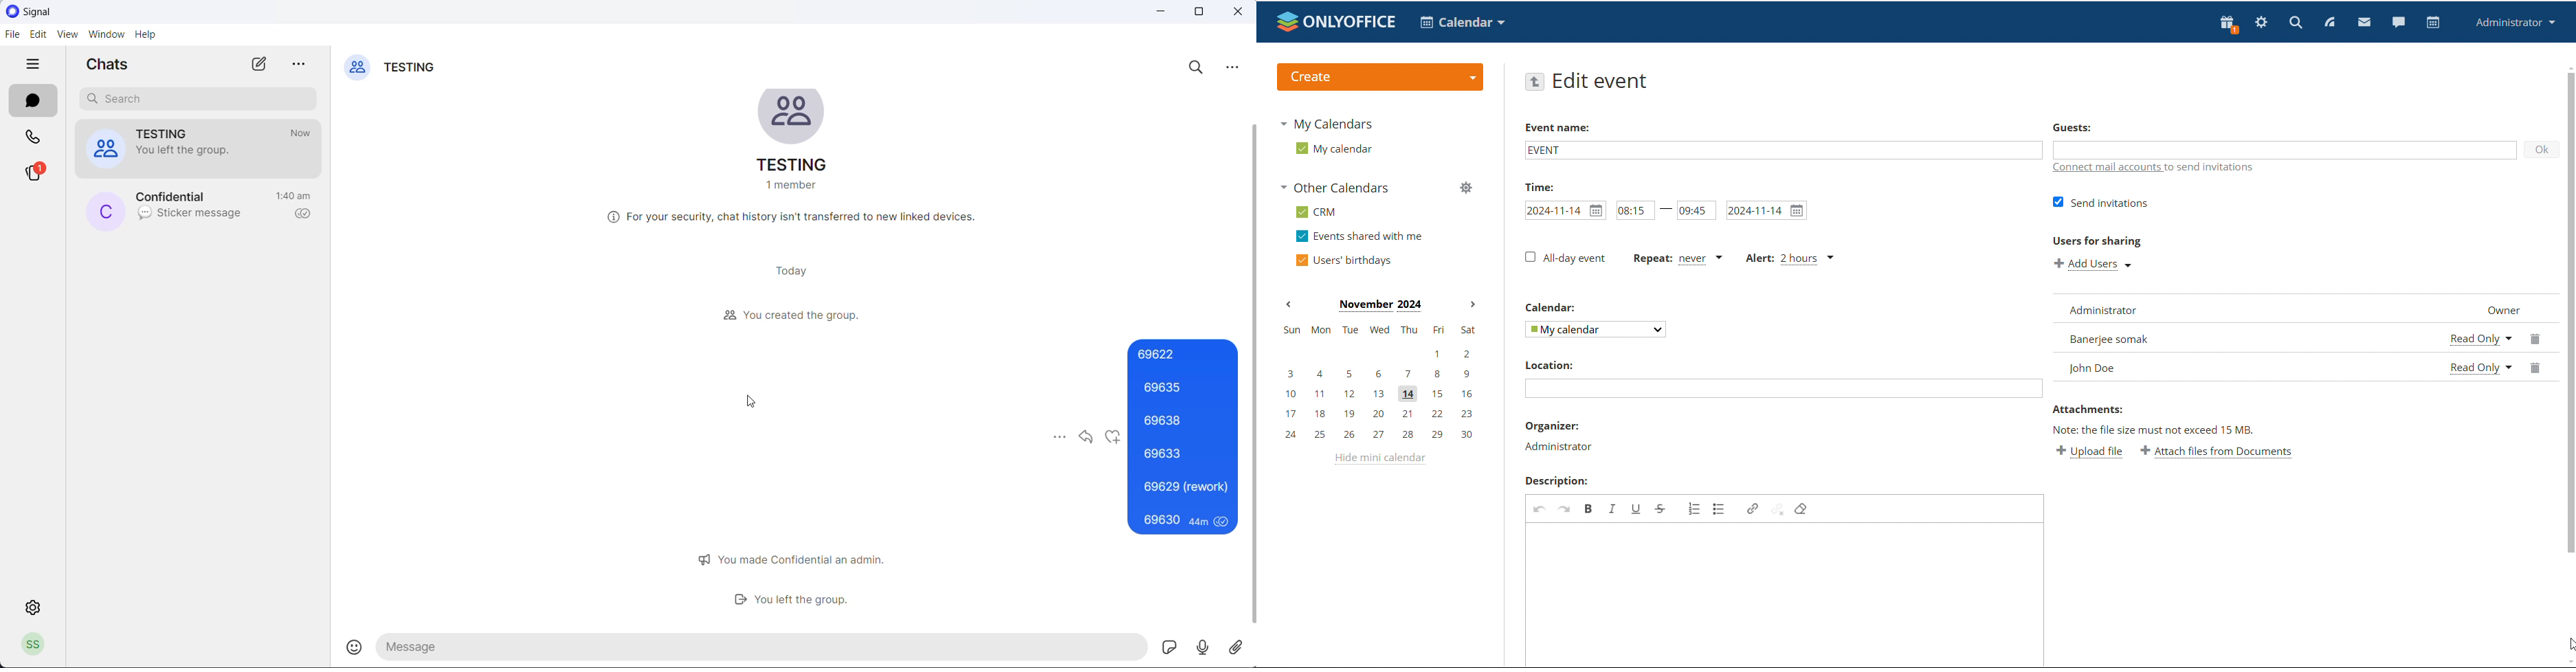 This screenshot has height=672, width=2576. What do you see at coordinates (2245, 338) in the screenshot?
I see `list of users` at bounding box center [2245, 338].